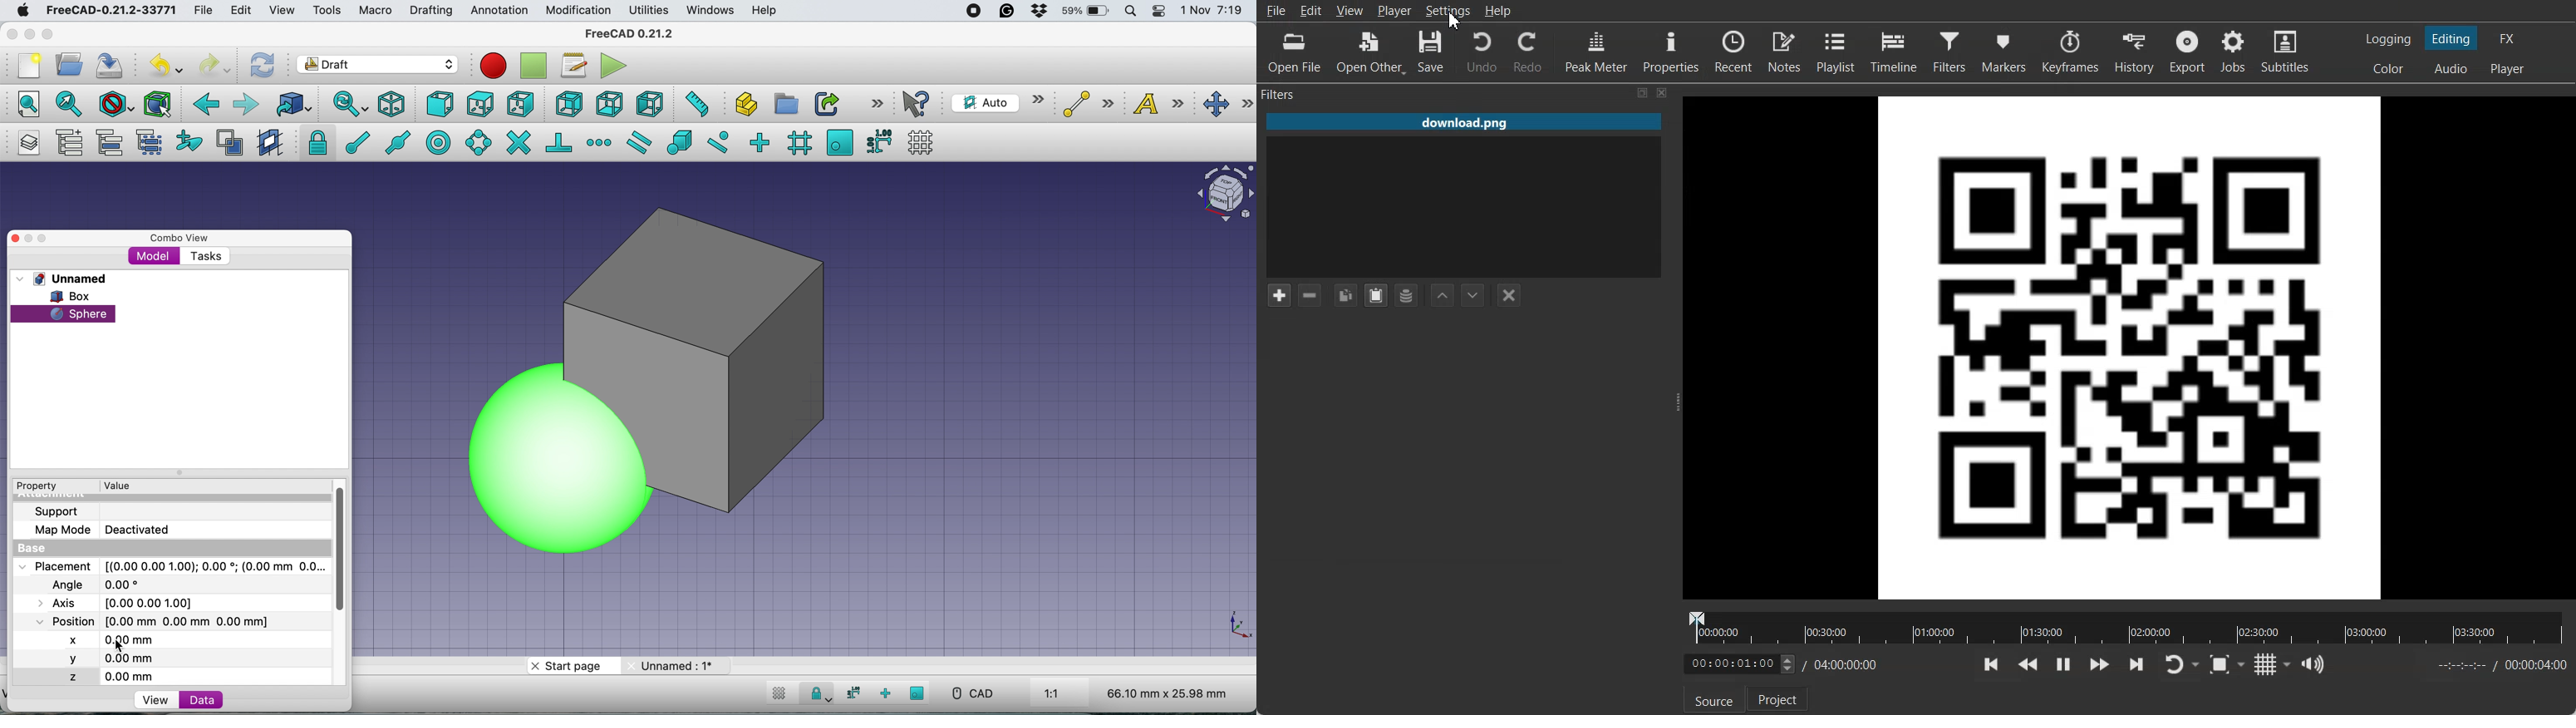 The image size is (2576, 728). Describe the element at coordinates (1949, 52) in the screenshot. I see `Filter` at that location.